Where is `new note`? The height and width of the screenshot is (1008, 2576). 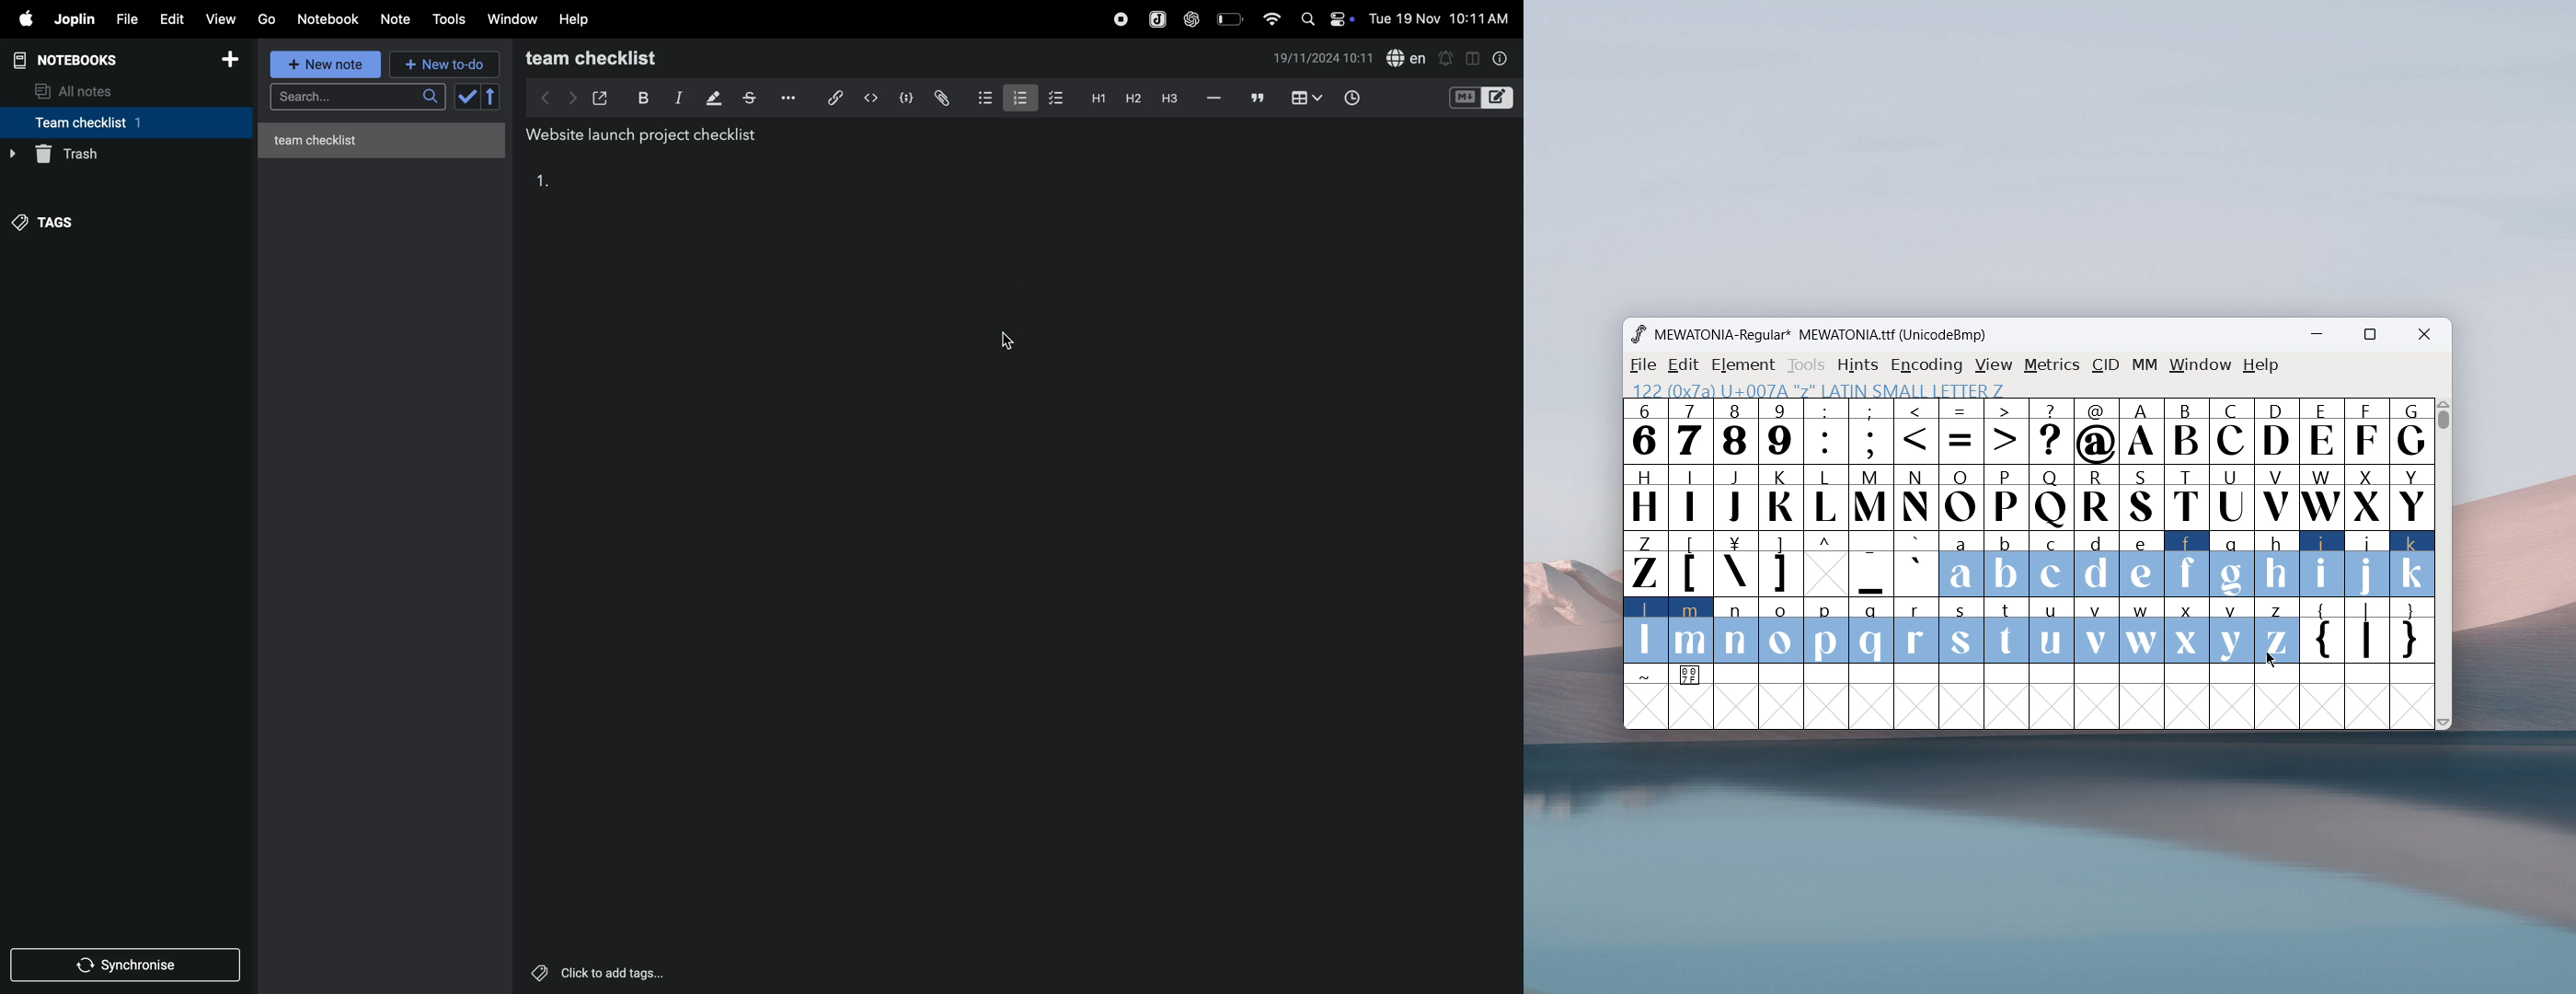
new note is located at coordinates (327, 66).